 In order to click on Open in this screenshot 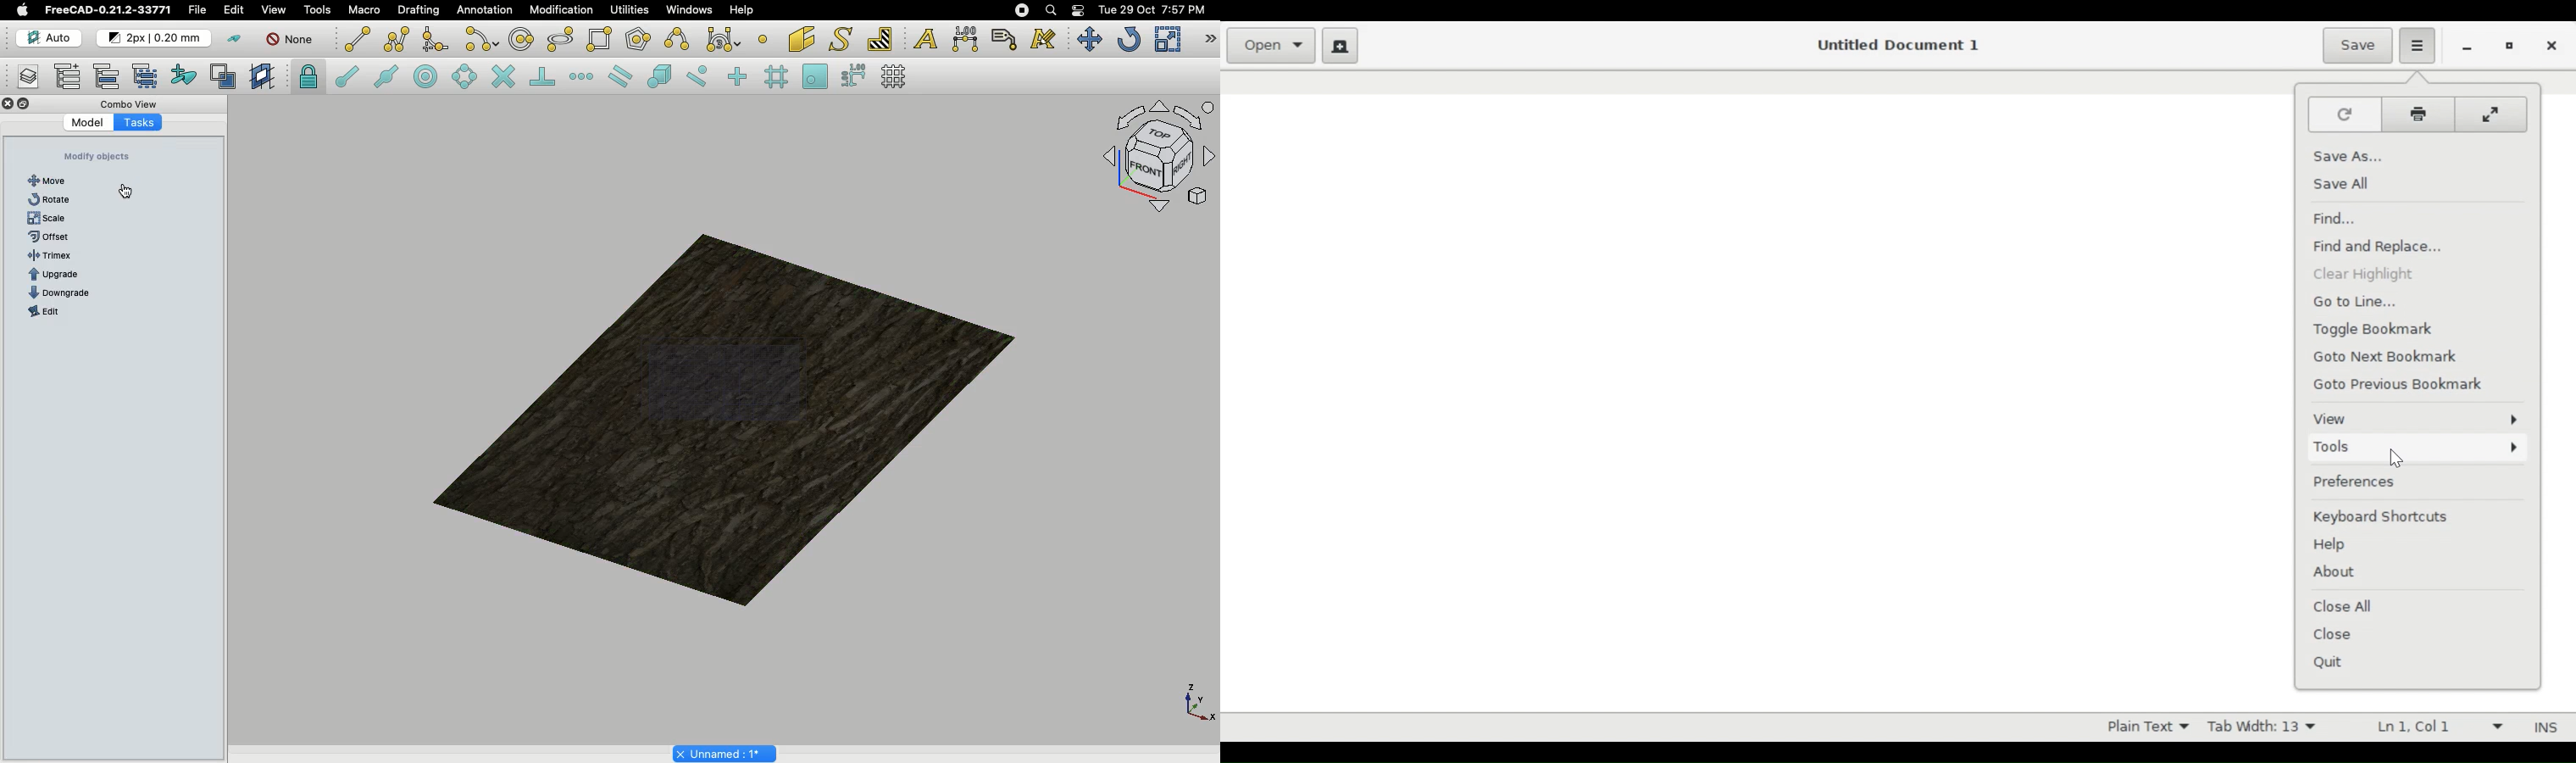, I will do `click(1270, 45)`.